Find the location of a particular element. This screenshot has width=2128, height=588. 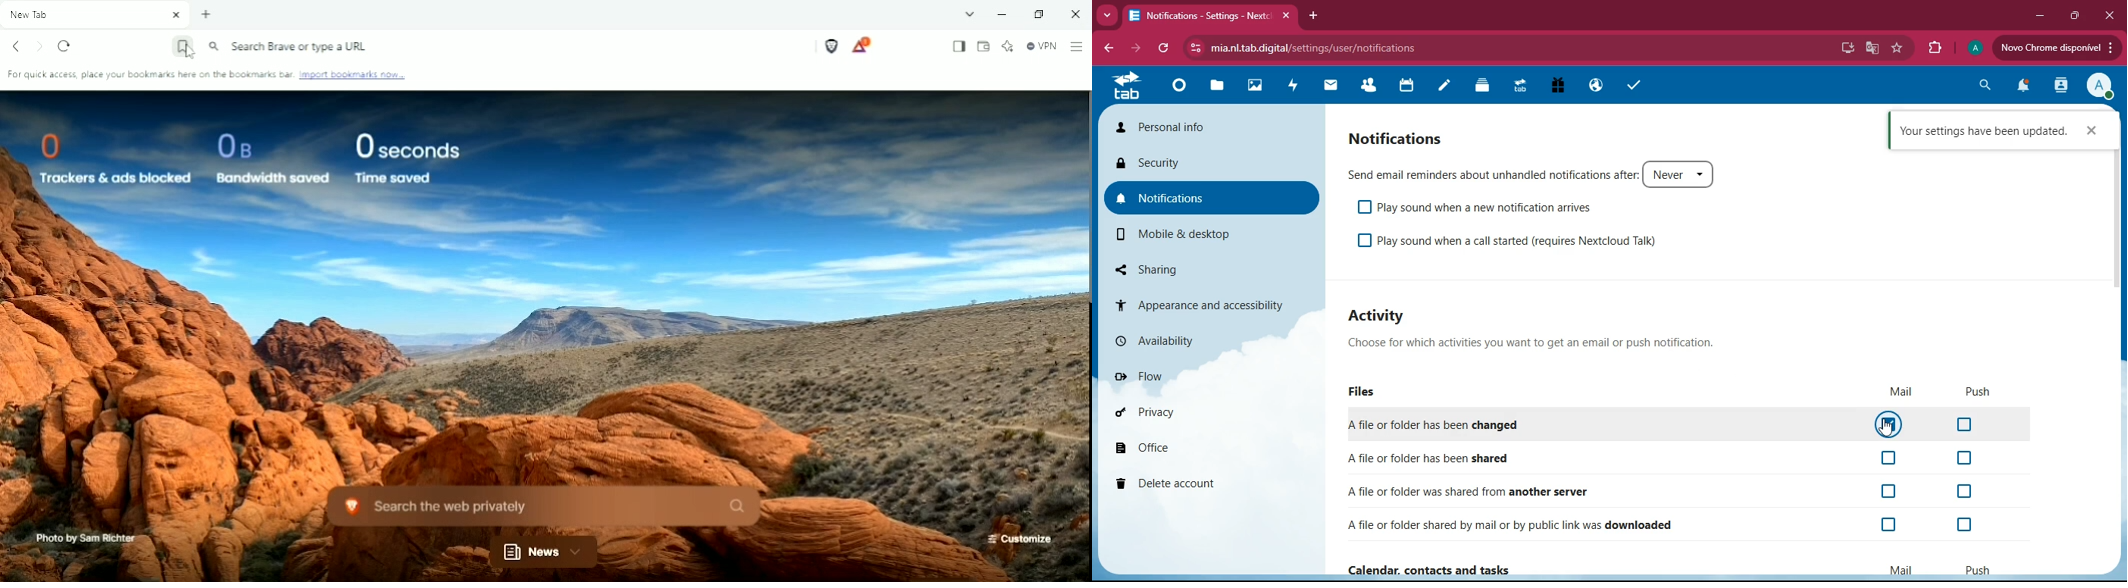

mail is located at coordinates (1901, 392).